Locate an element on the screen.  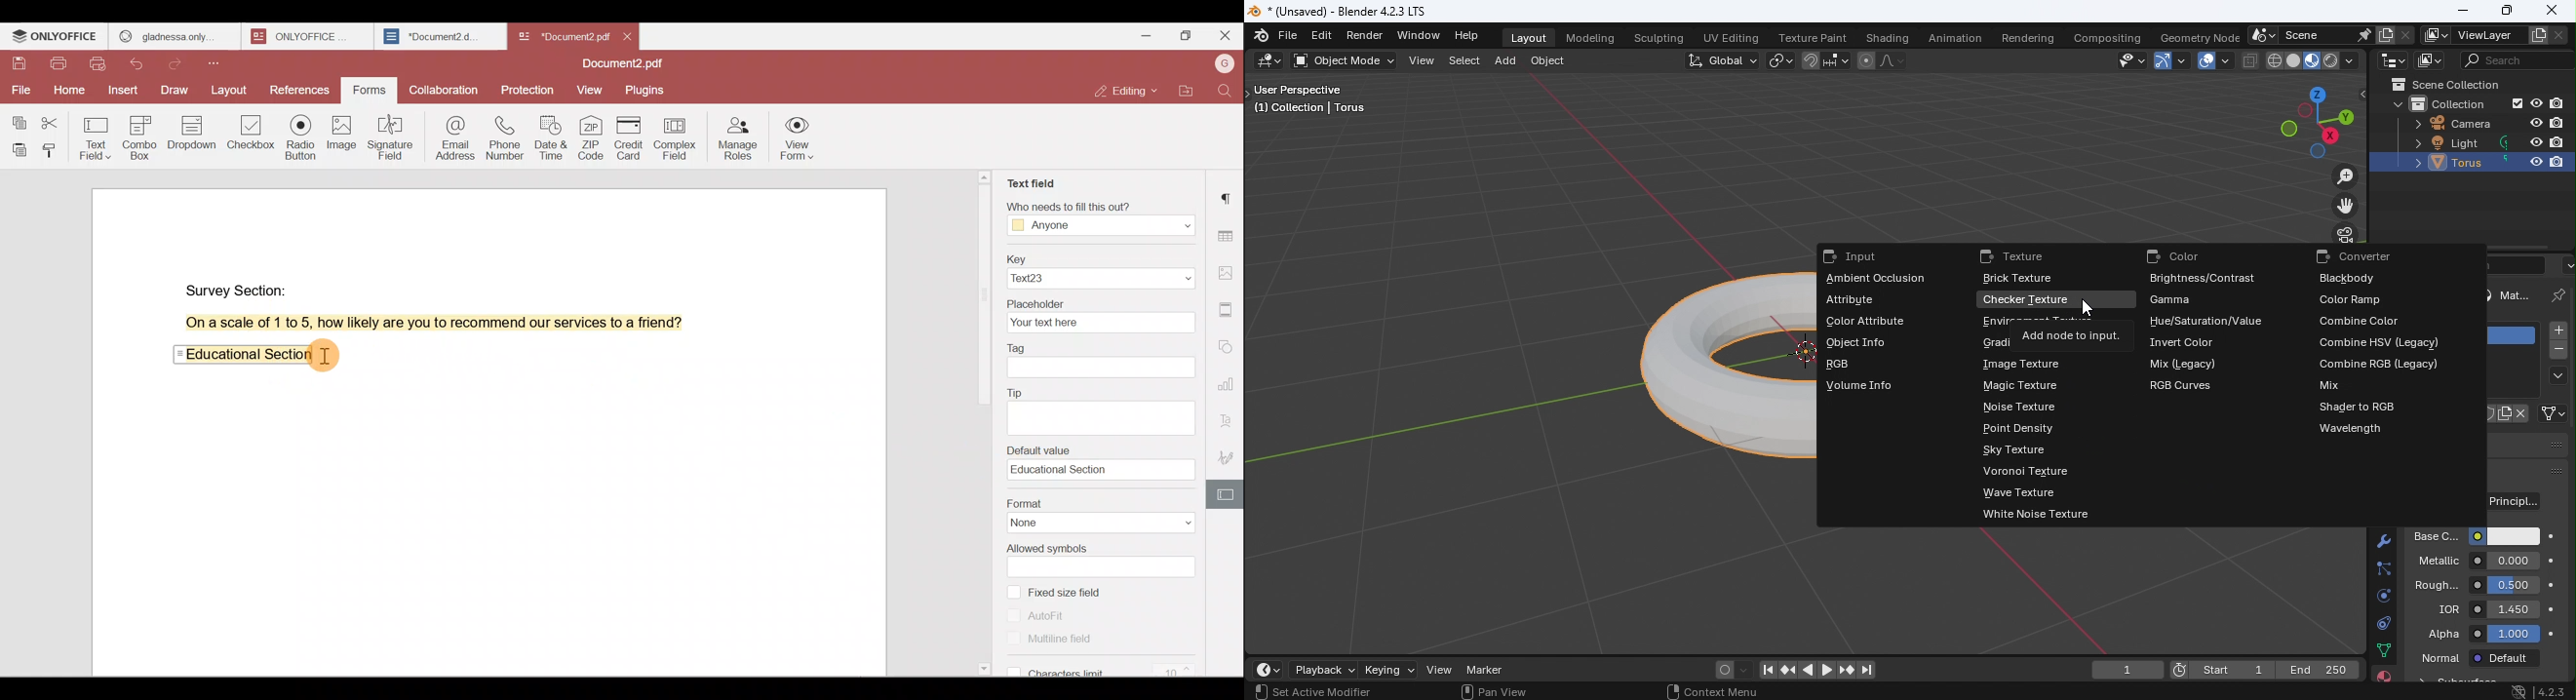
close is located at coordinates (627, 36).